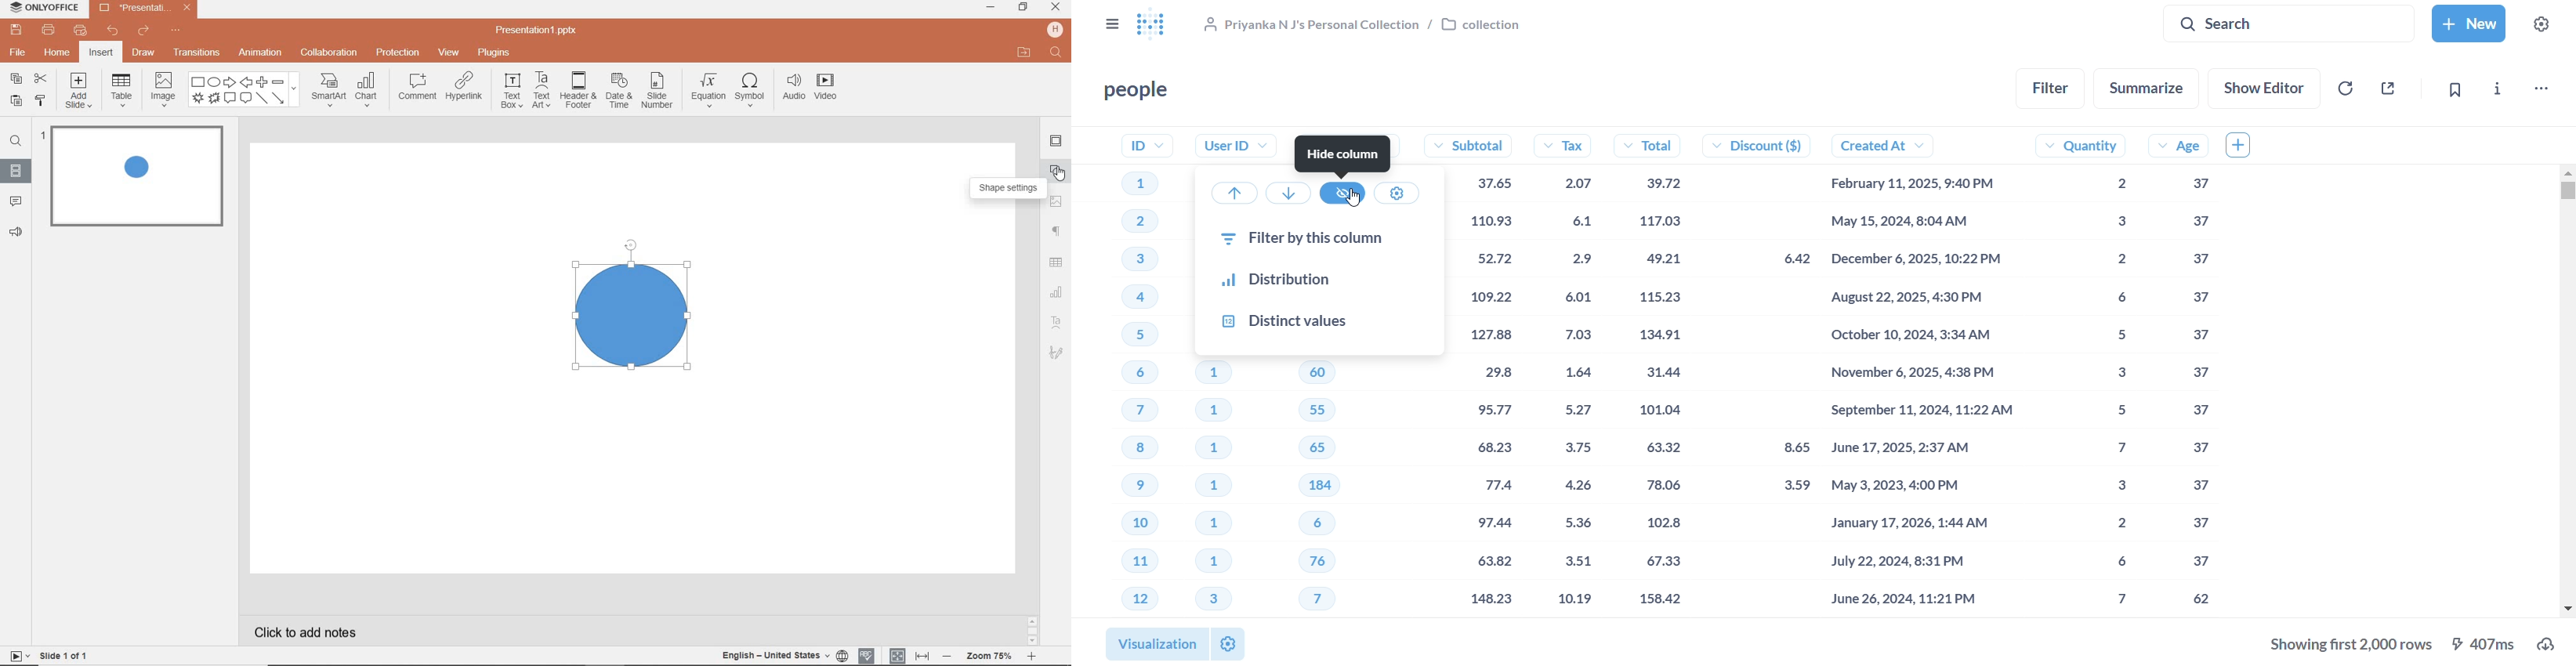  I want to click on chart, so click(368, 91).